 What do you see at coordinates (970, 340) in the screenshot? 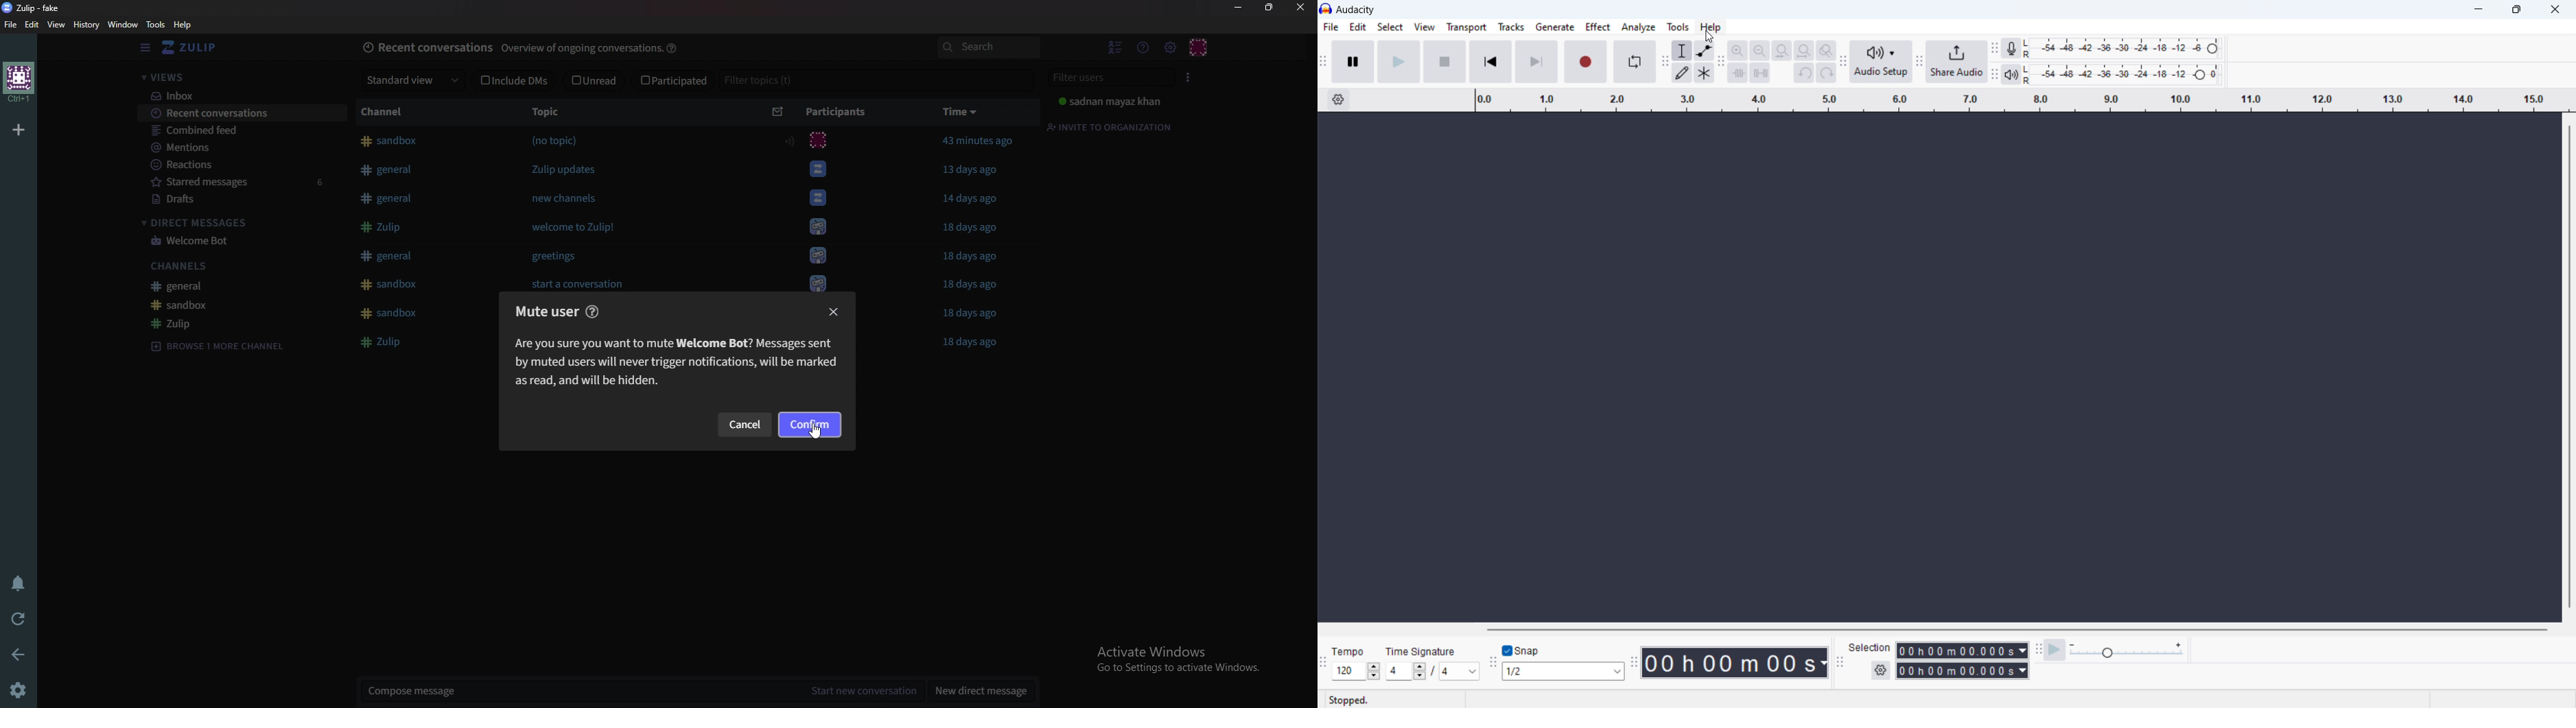
I see `18 days ago` at bounding box center [970, 340].